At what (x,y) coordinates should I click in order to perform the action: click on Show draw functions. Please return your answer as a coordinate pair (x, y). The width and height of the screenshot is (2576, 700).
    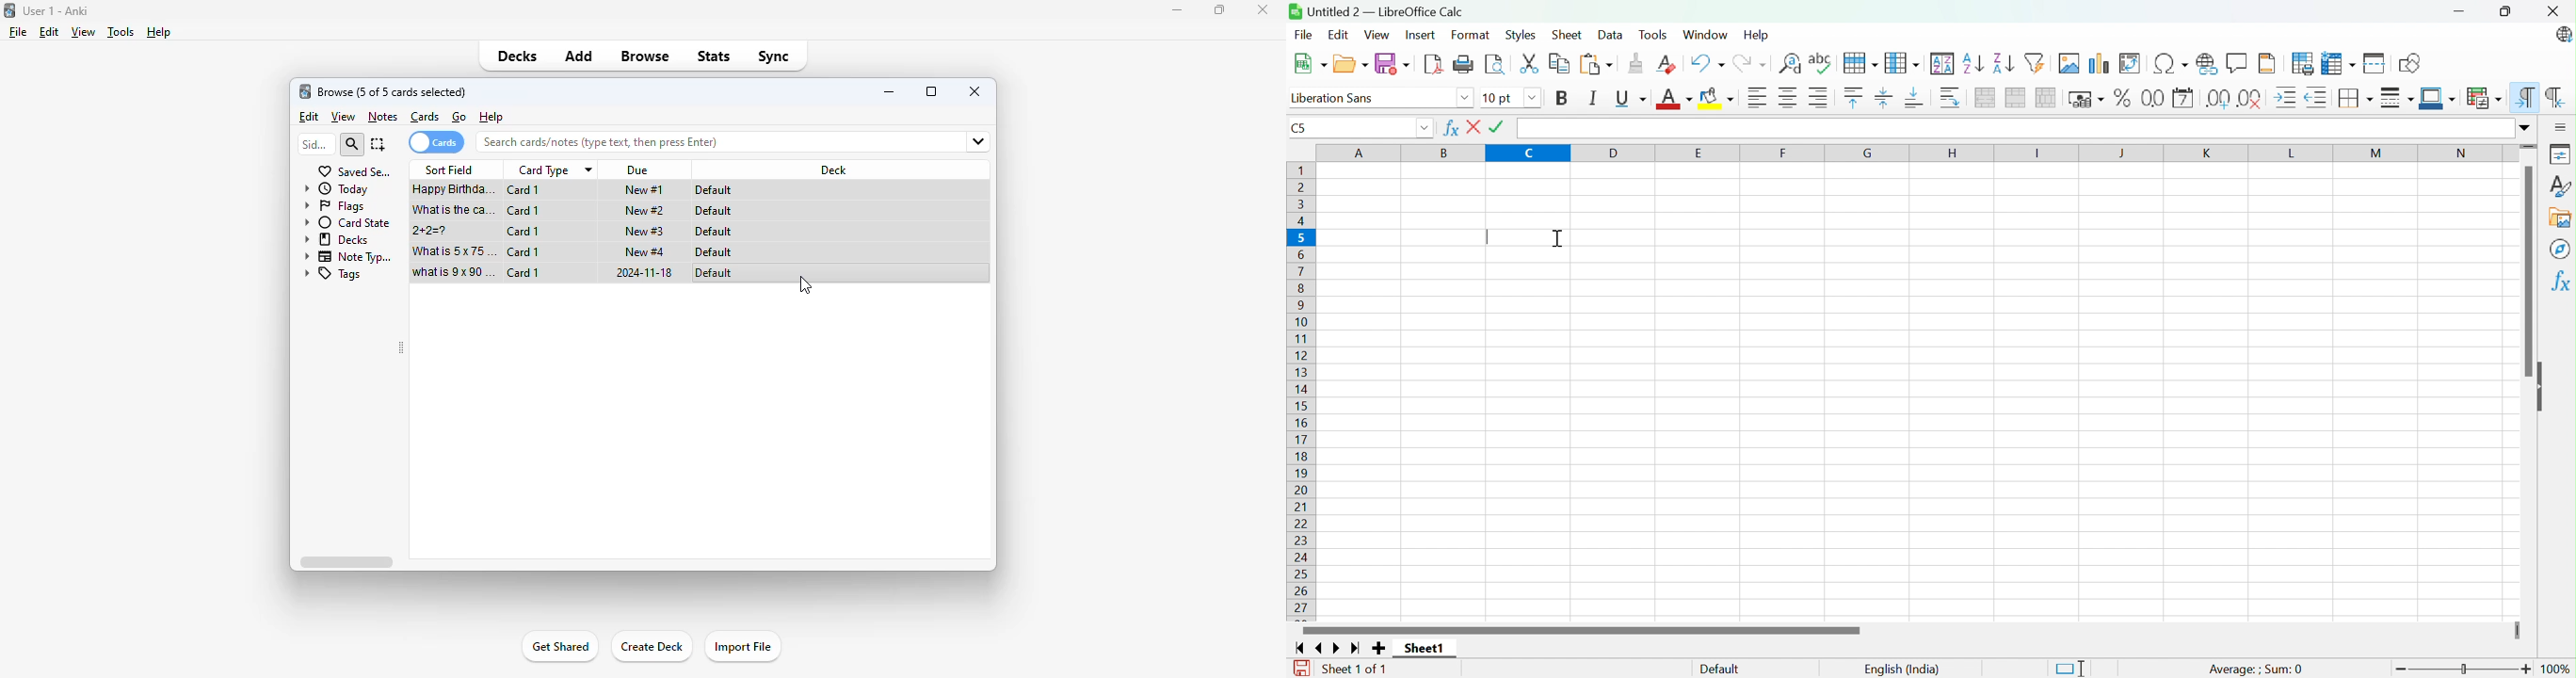
    Looking at the image, I should click on (2408, 64).